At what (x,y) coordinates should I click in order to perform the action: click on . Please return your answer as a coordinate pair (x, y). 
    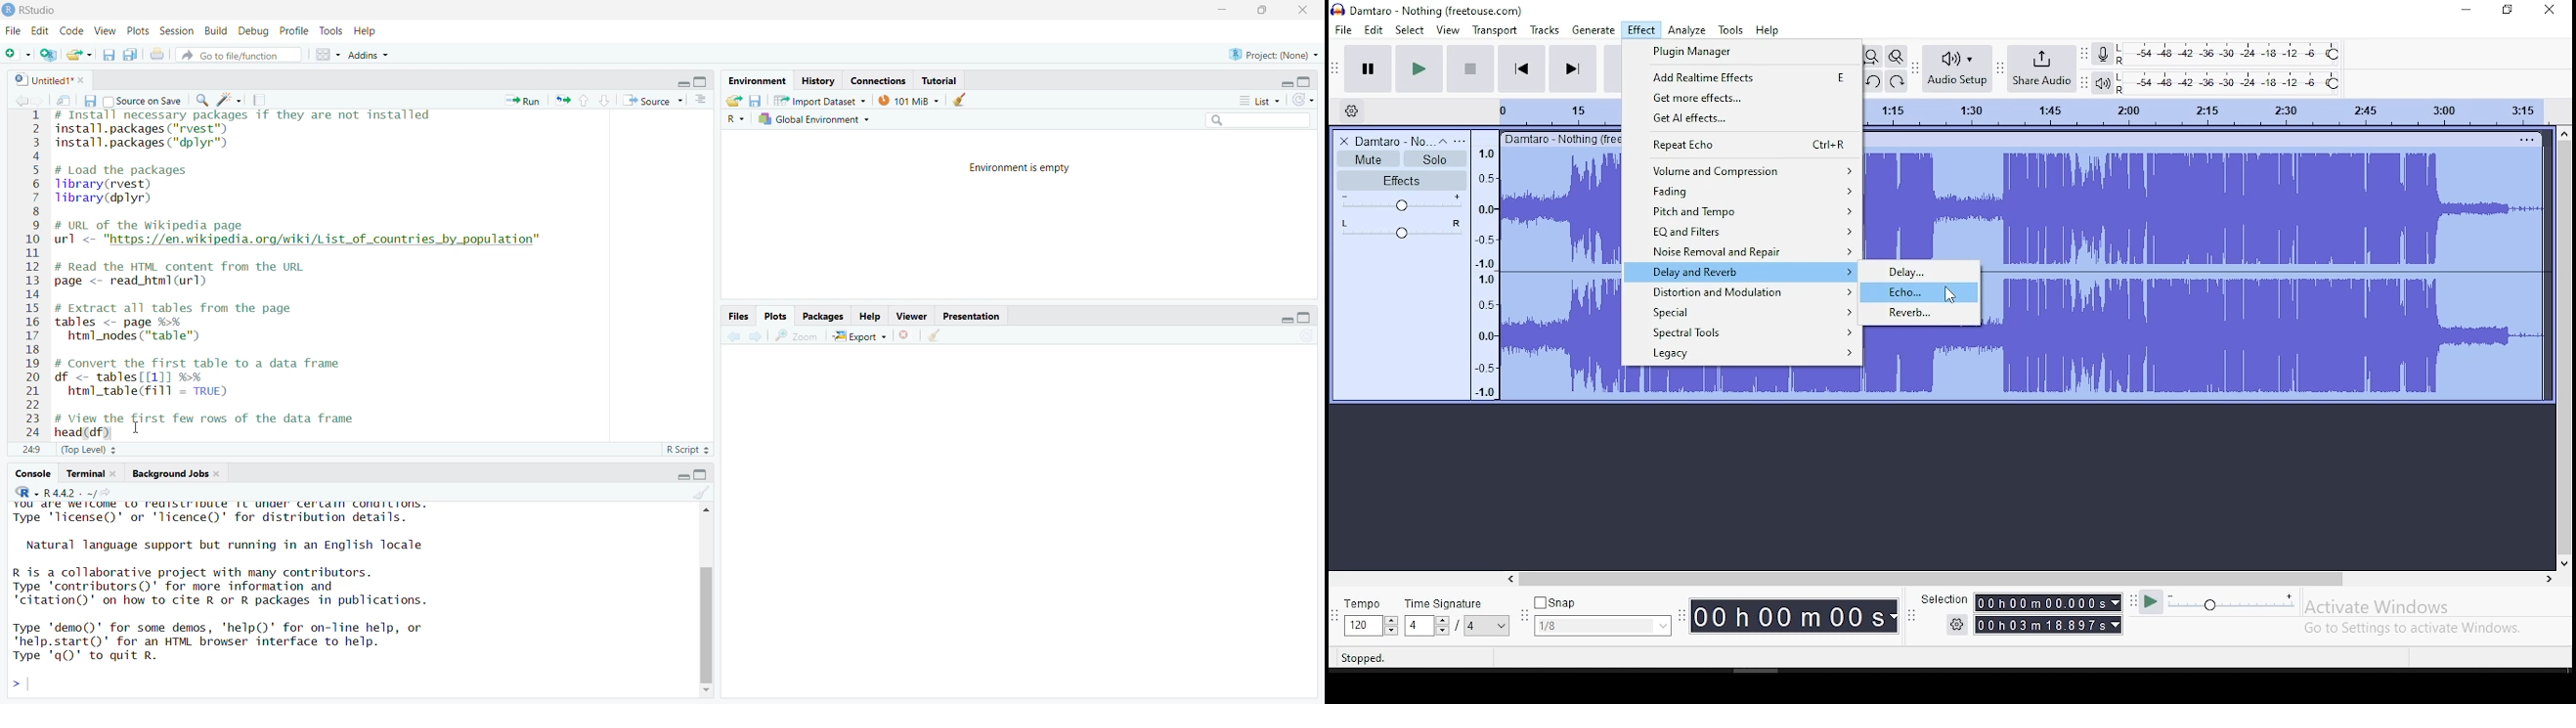
    Looking at the image, I should click on (2082, 54).